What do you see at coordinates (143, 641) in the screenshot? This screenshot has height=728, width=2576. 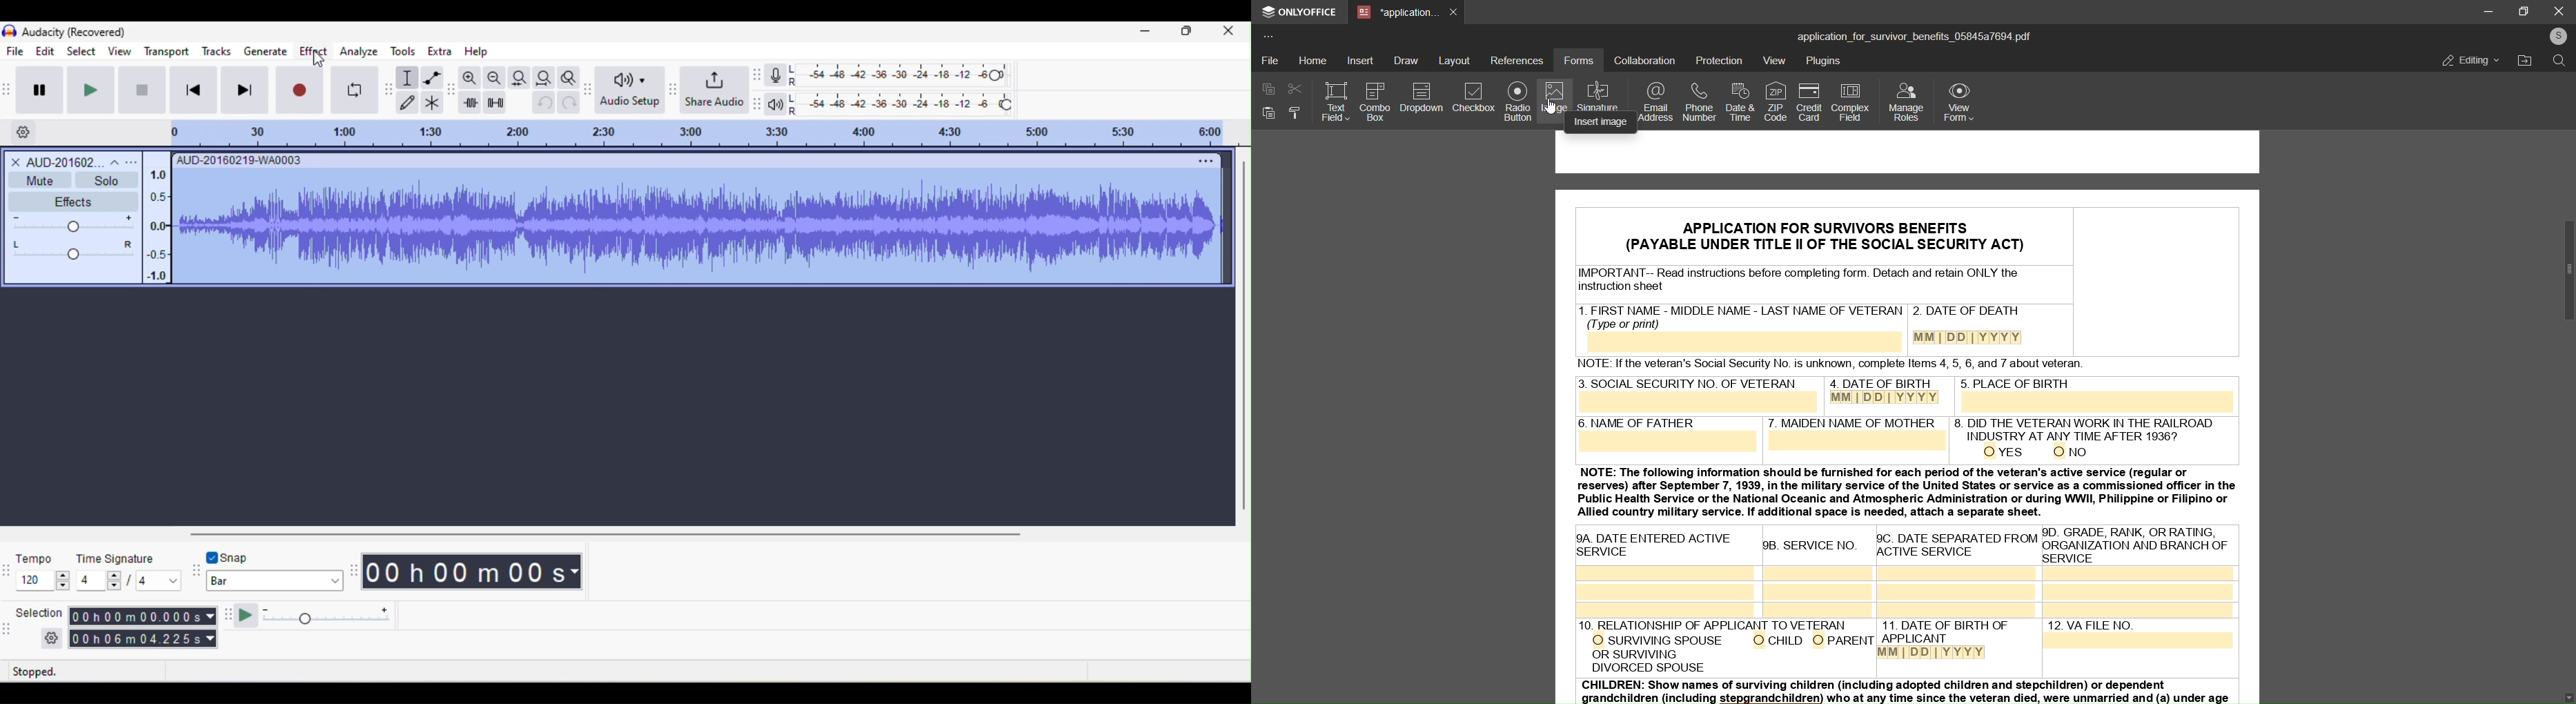 I see `00 h 06 m 04.225 s` at bounding box center [143, 641].